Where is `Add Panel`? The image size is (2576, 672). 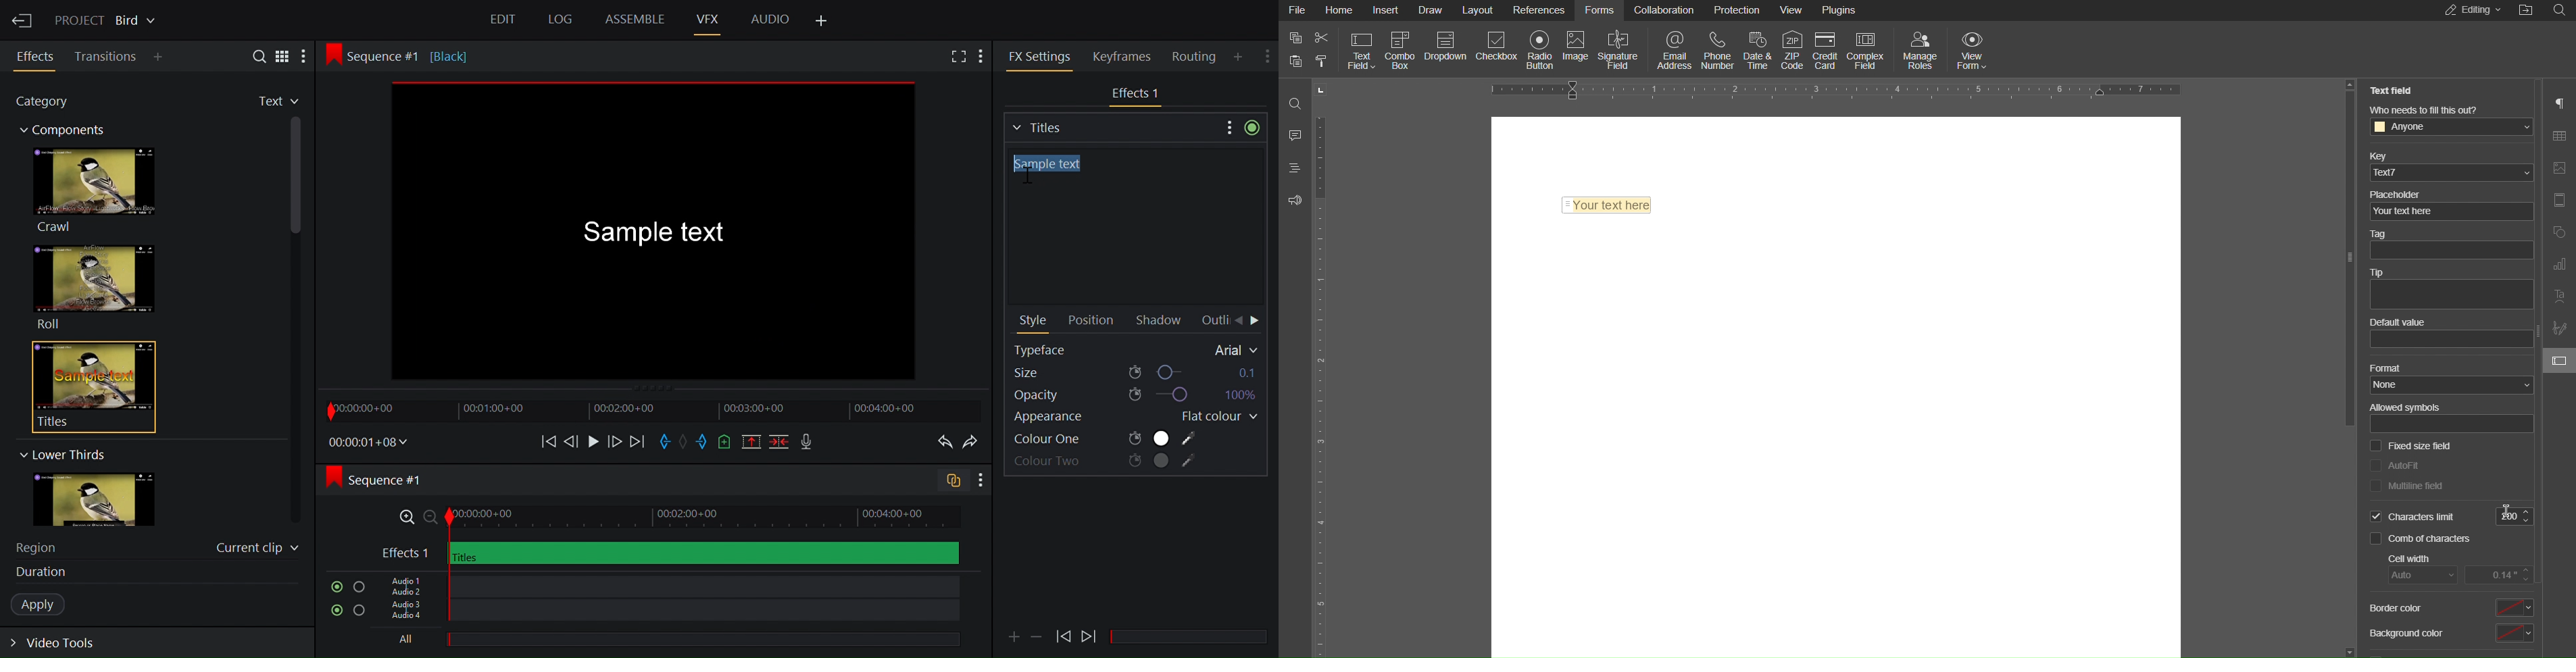
Add Panel is located at coordinates (161, 58).